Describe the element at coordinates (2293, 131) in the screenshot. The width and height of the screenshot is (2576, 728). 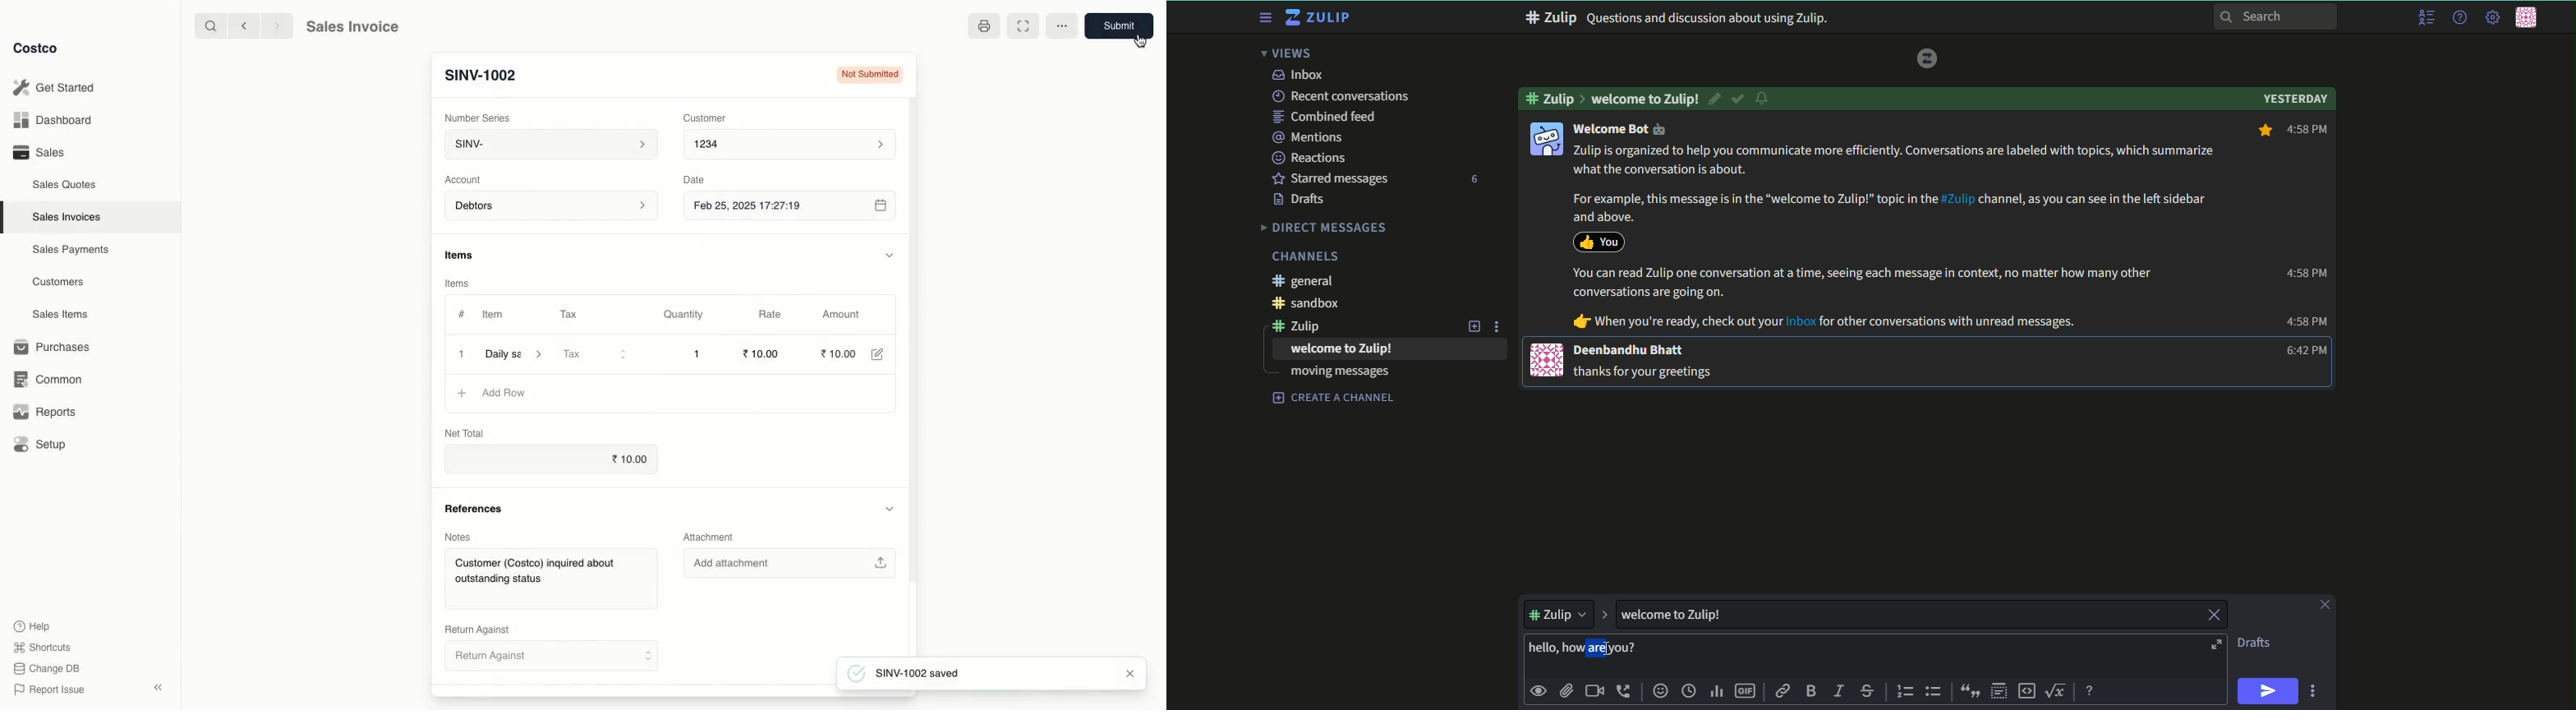
I see `4:58 PM` at that location.